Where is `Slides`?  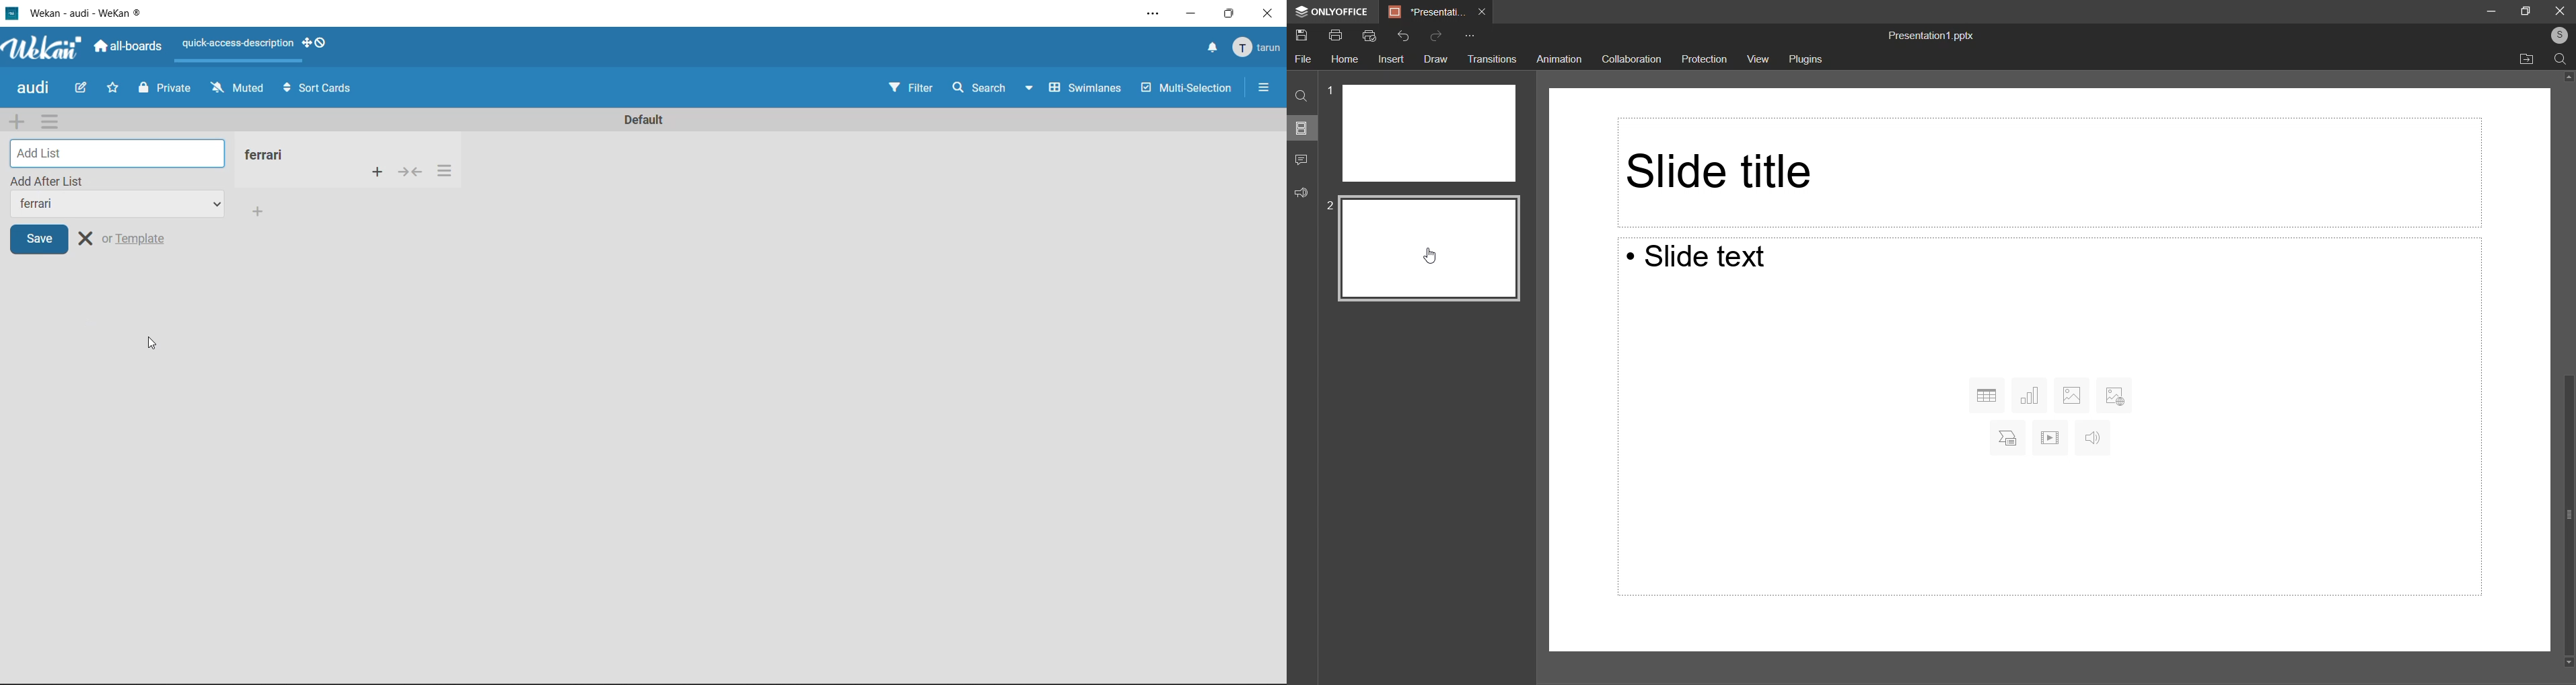 Slides is located at coordinates (1302, 131).